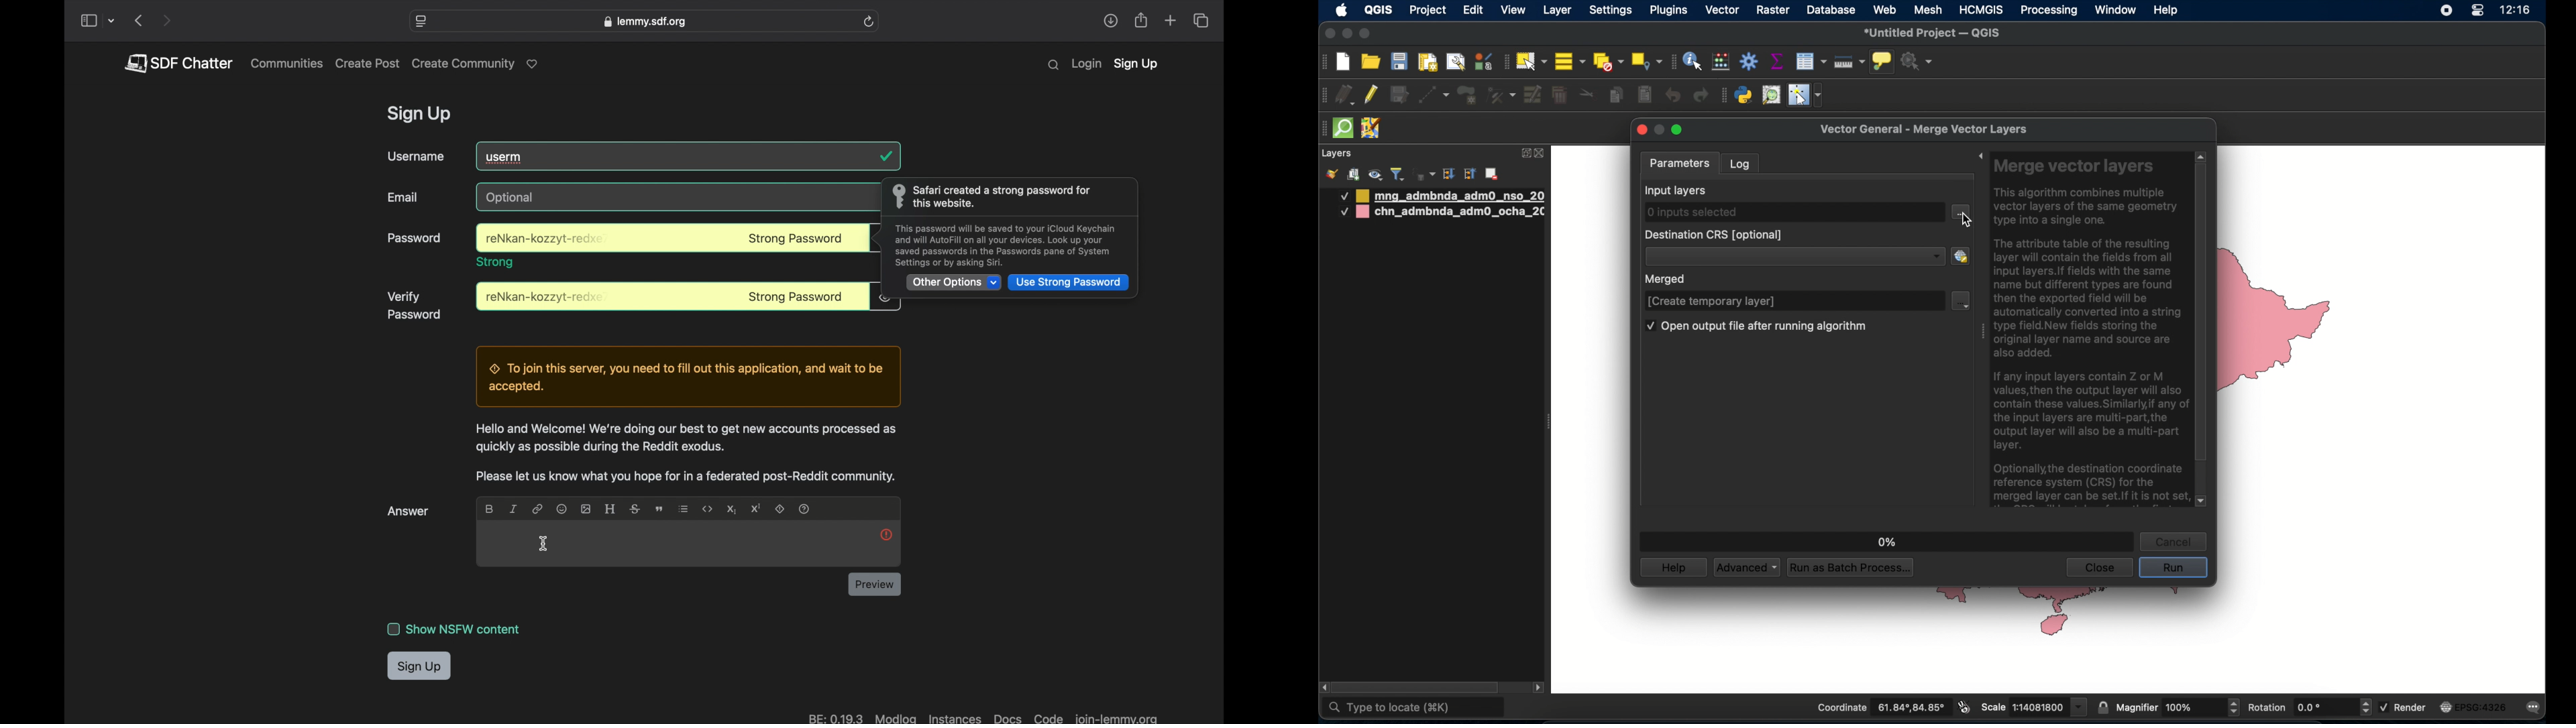 The width and height of the screenshot is (2576, 728). What do you see at coordinates (1399, 95) in the screenshot?
I see `save edits` at bounding box center [1399, 95].